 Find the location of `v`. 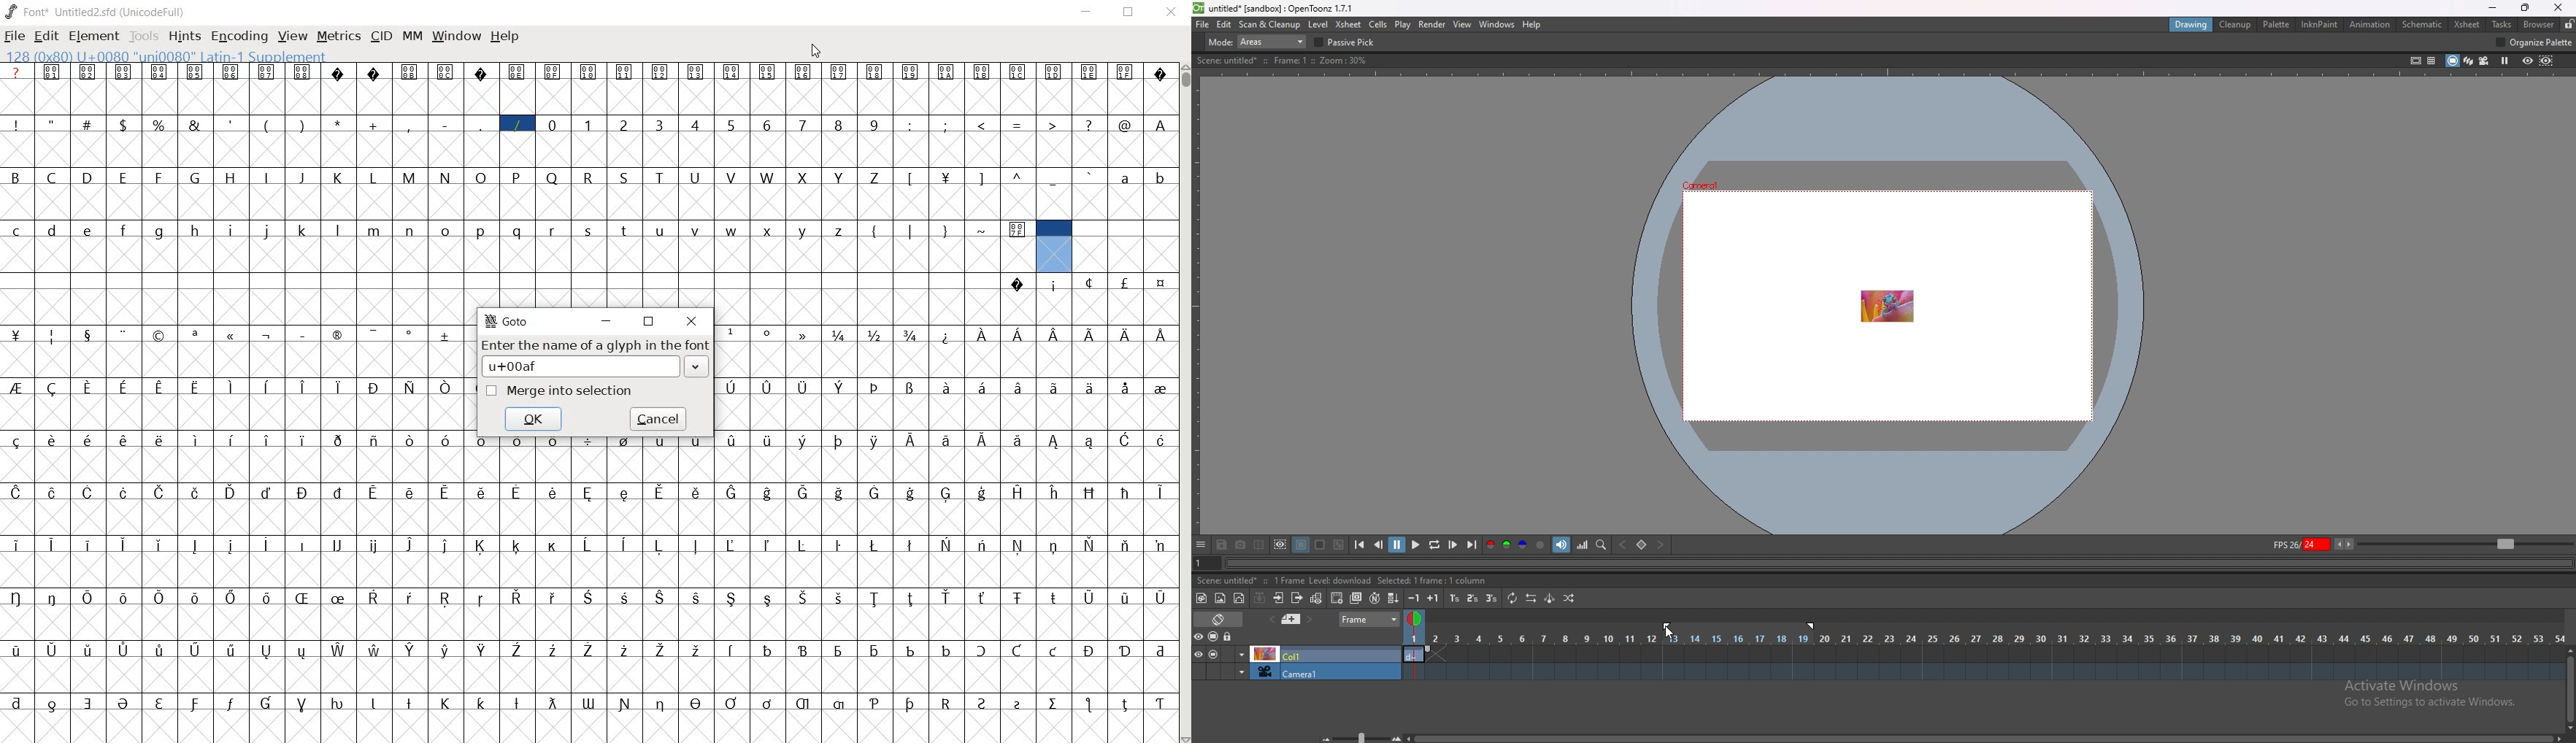

v is located at coordinates (696, 230).